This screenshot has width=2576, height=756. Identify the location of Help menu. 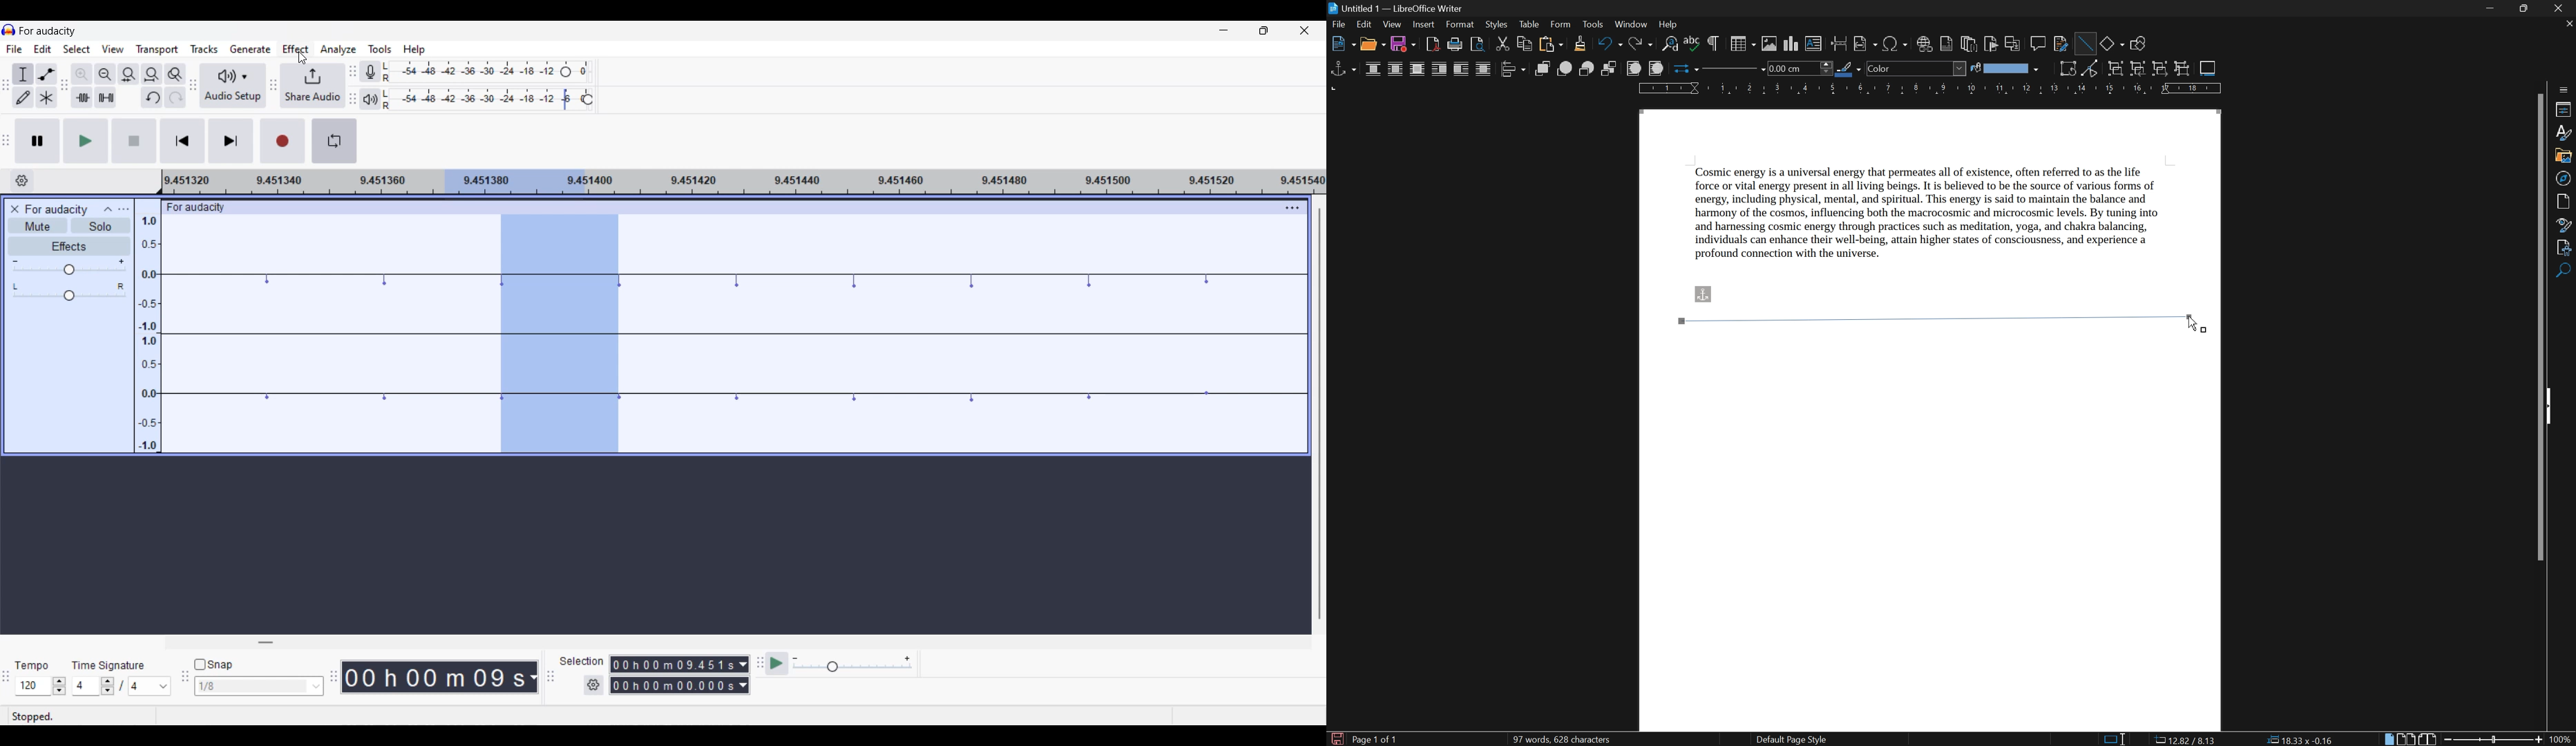
(414, 50).